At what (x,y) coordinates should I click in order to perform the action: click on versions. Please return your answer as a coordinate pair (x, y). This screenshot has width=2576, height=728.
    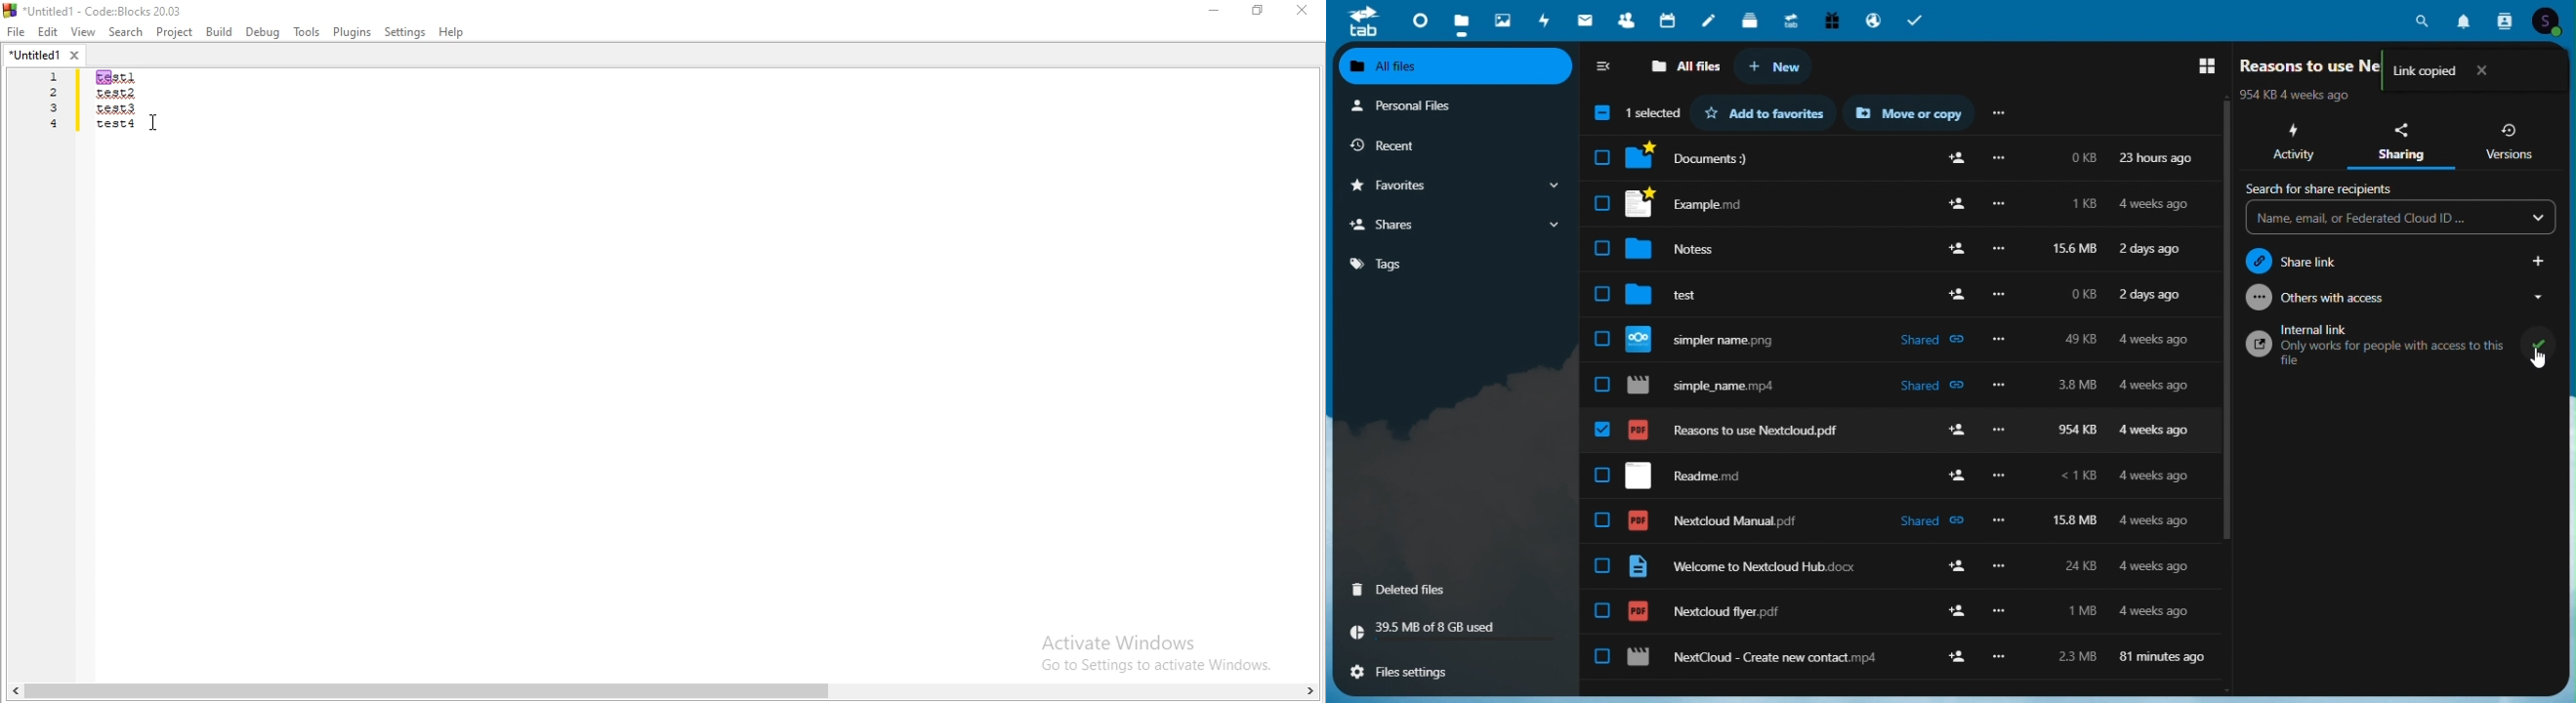
    Looking at the image, I should click on (2512, 140).